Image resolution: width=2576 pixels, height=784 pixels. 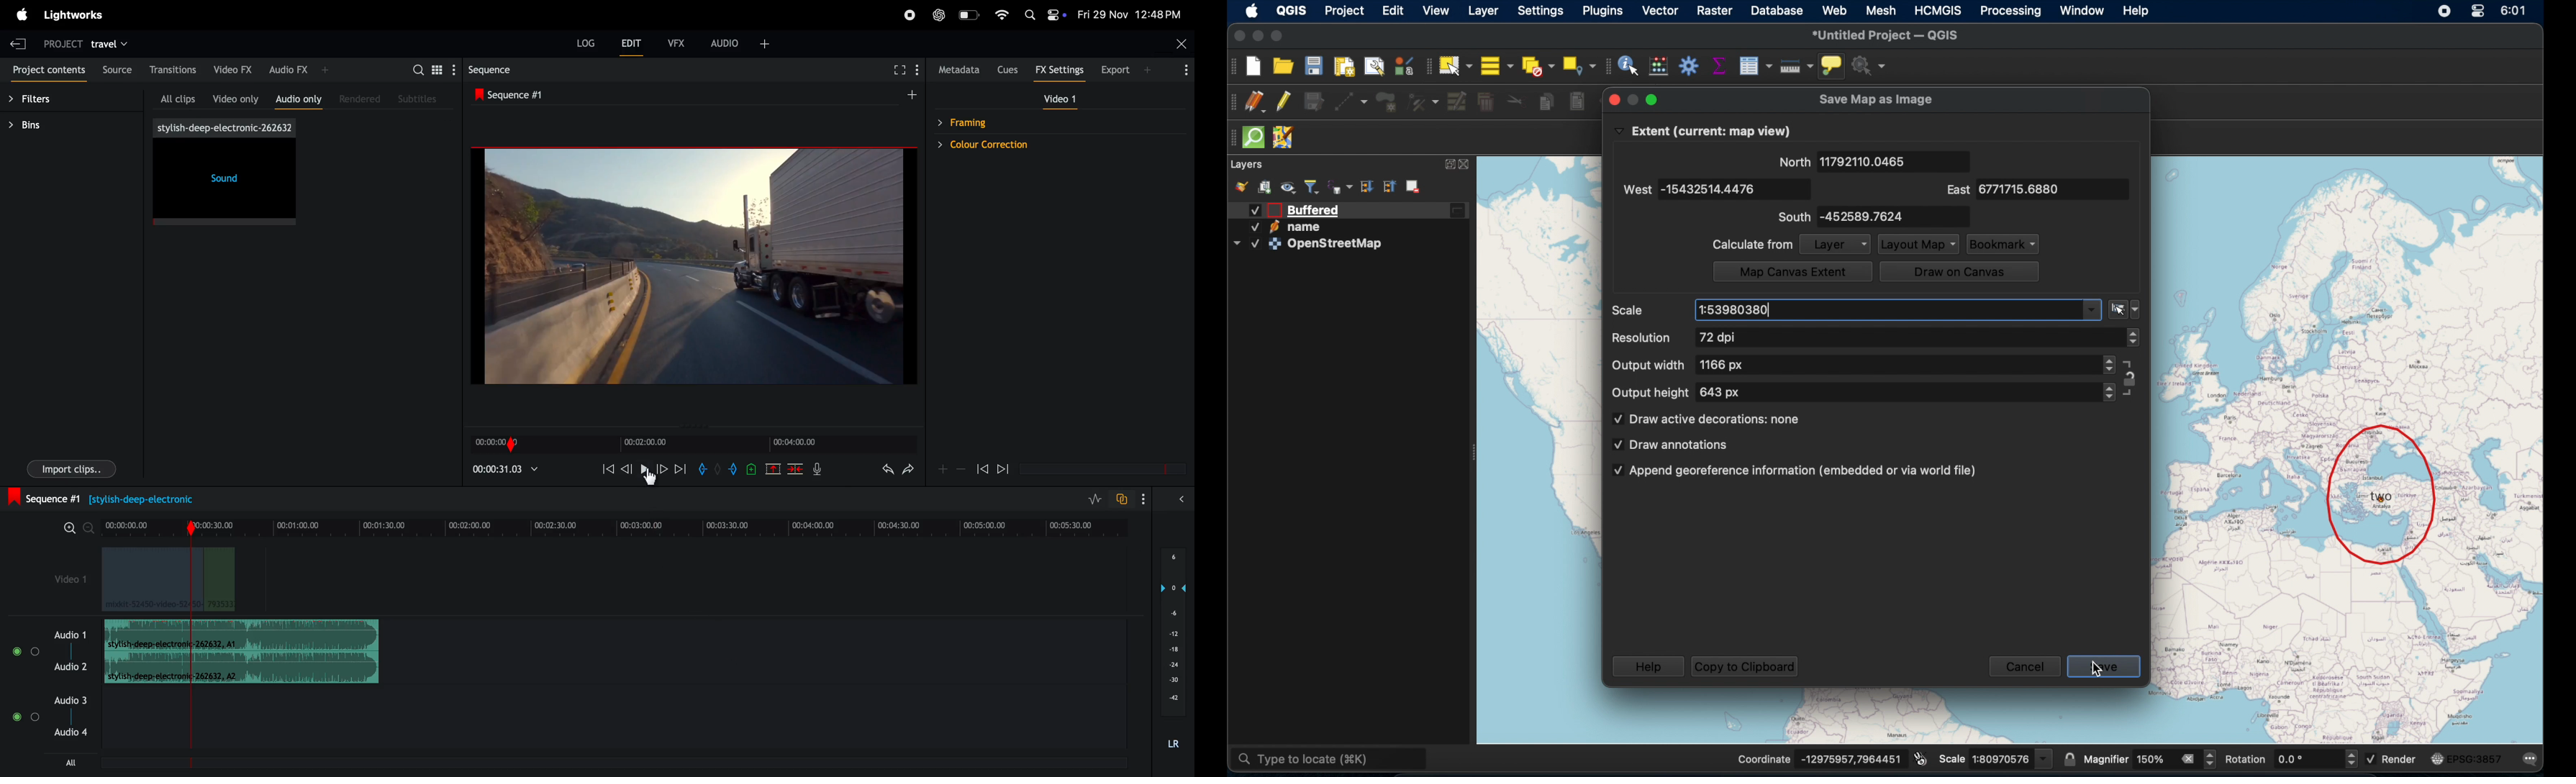 I want to click on open attribute table, so click(x=1754, y=65).